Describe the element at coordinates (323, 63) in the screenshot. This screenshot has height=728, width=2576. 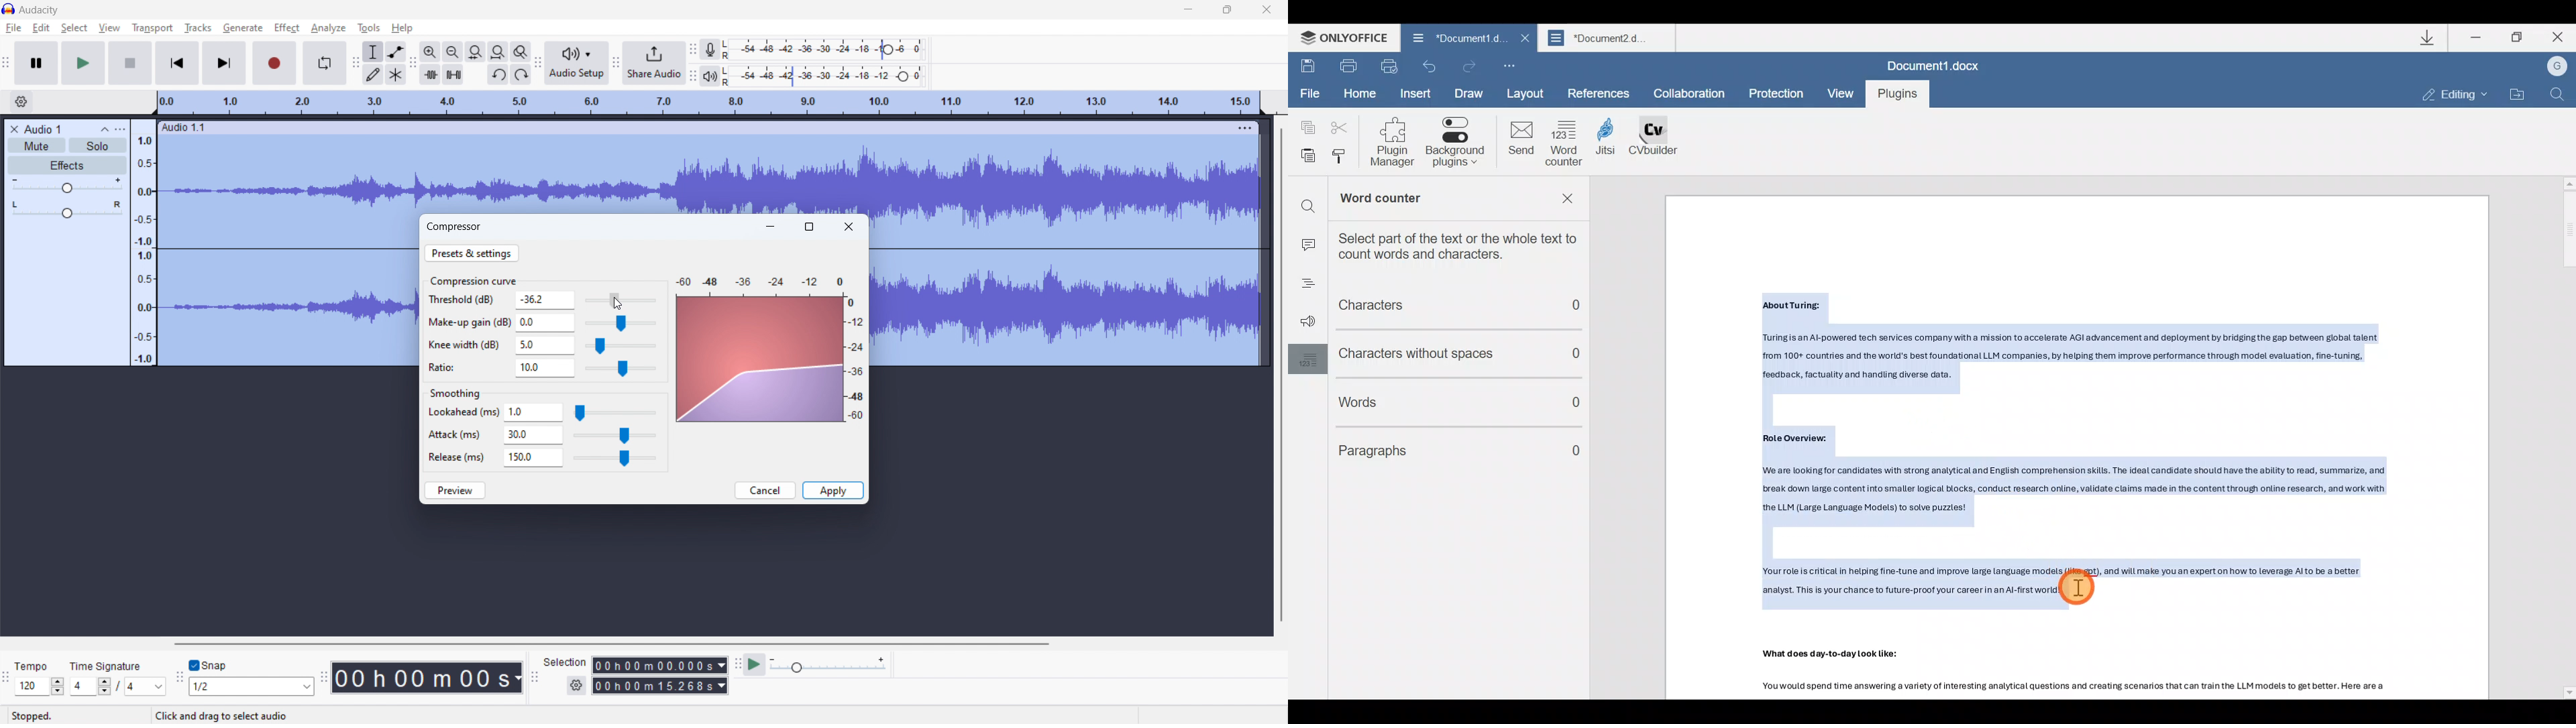
I see `enable looping` at that location.